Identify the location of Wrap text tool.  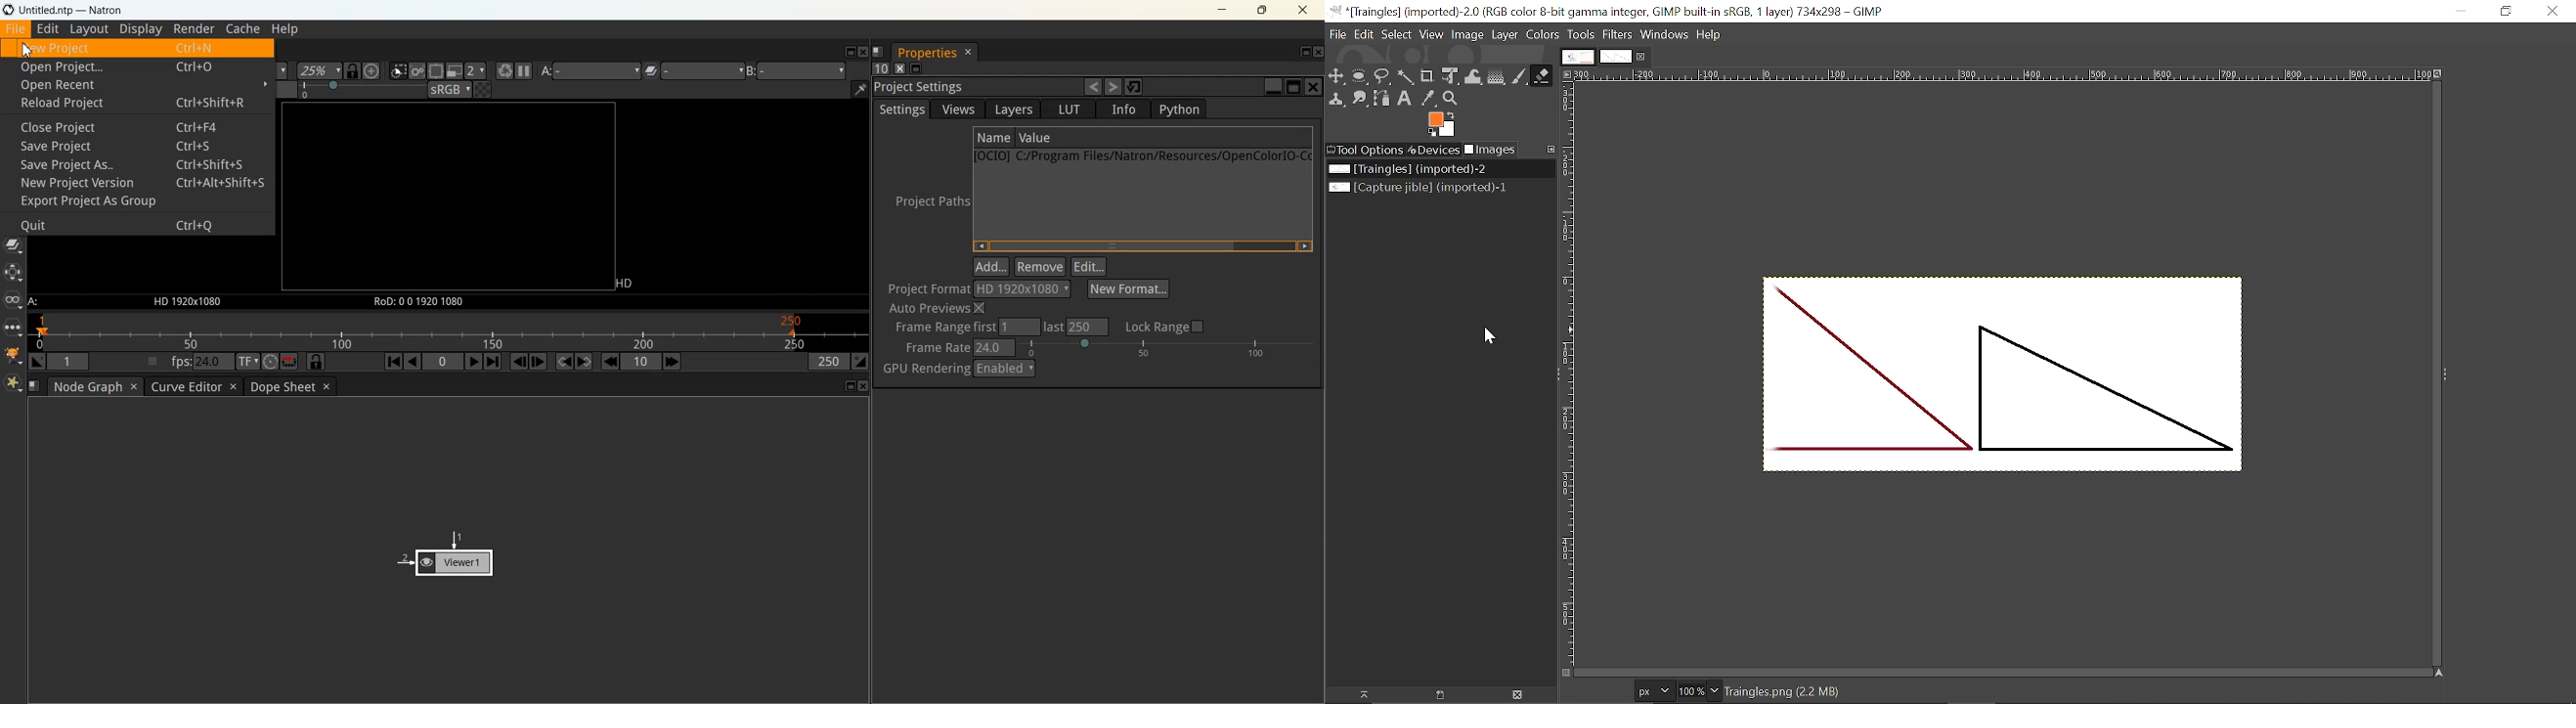
(1473, 77).